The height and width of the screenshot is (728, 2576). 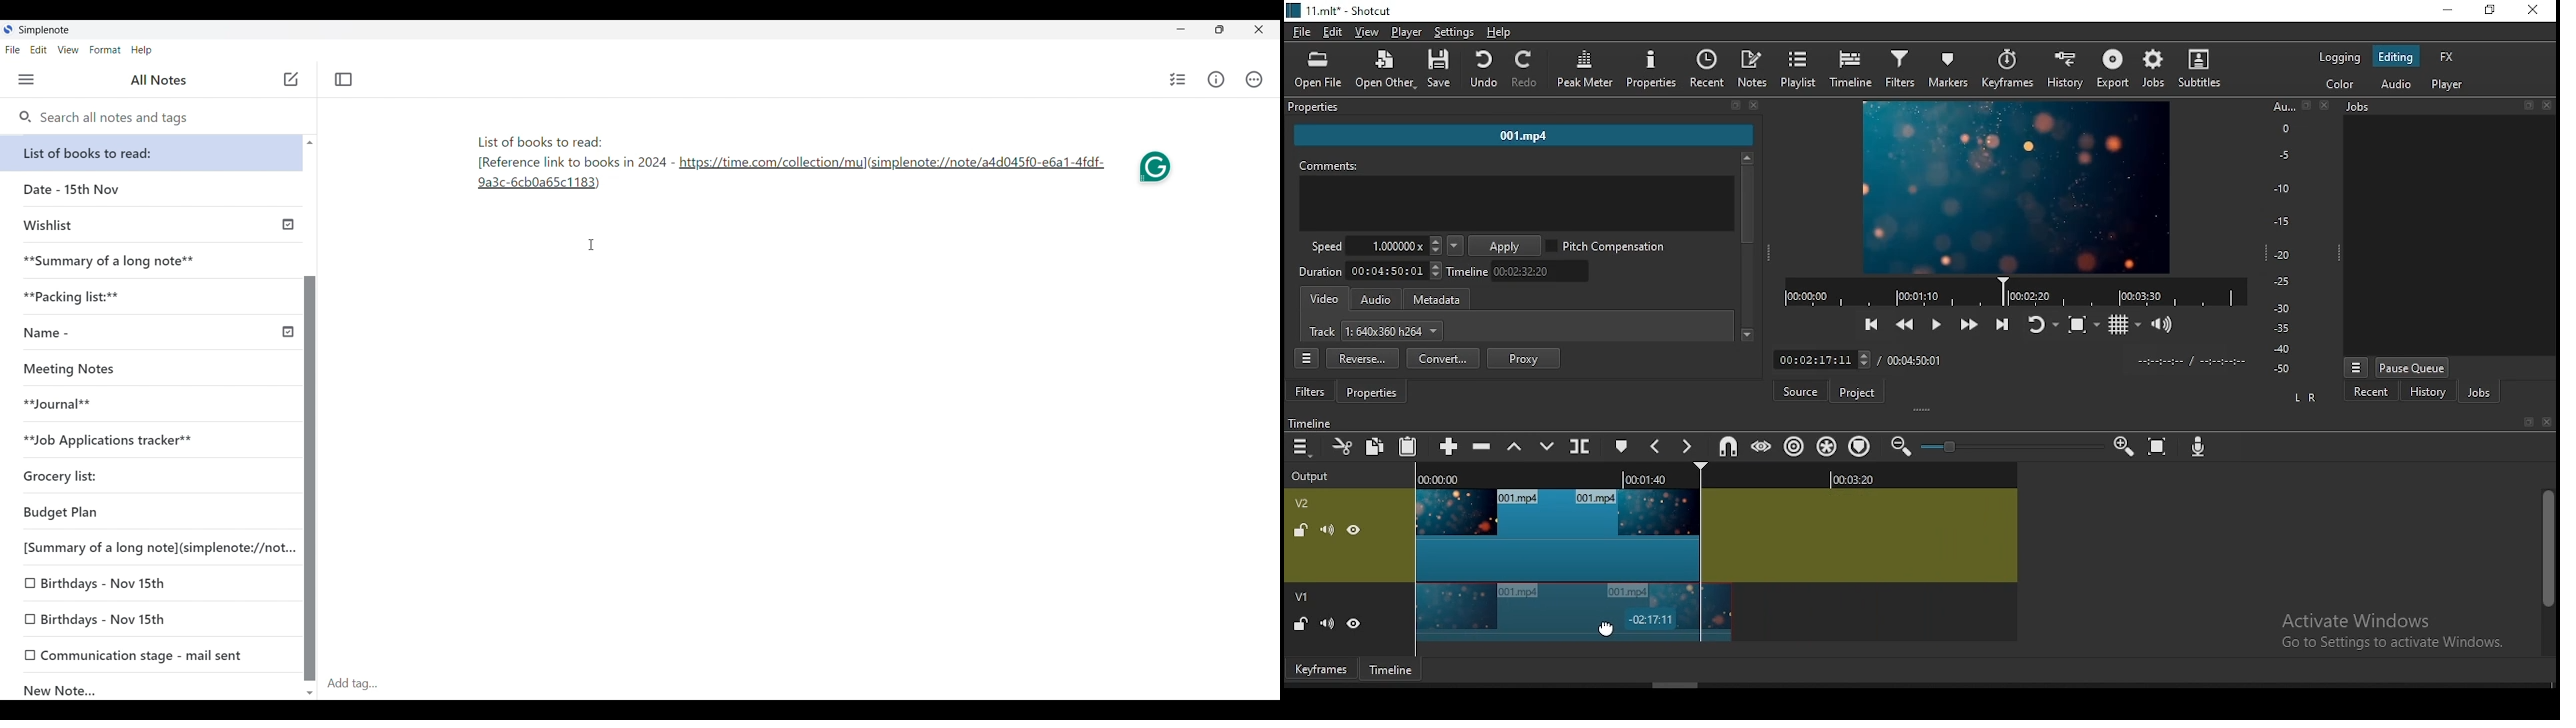 I want to click on cursor, so click(x=1607, y=628).